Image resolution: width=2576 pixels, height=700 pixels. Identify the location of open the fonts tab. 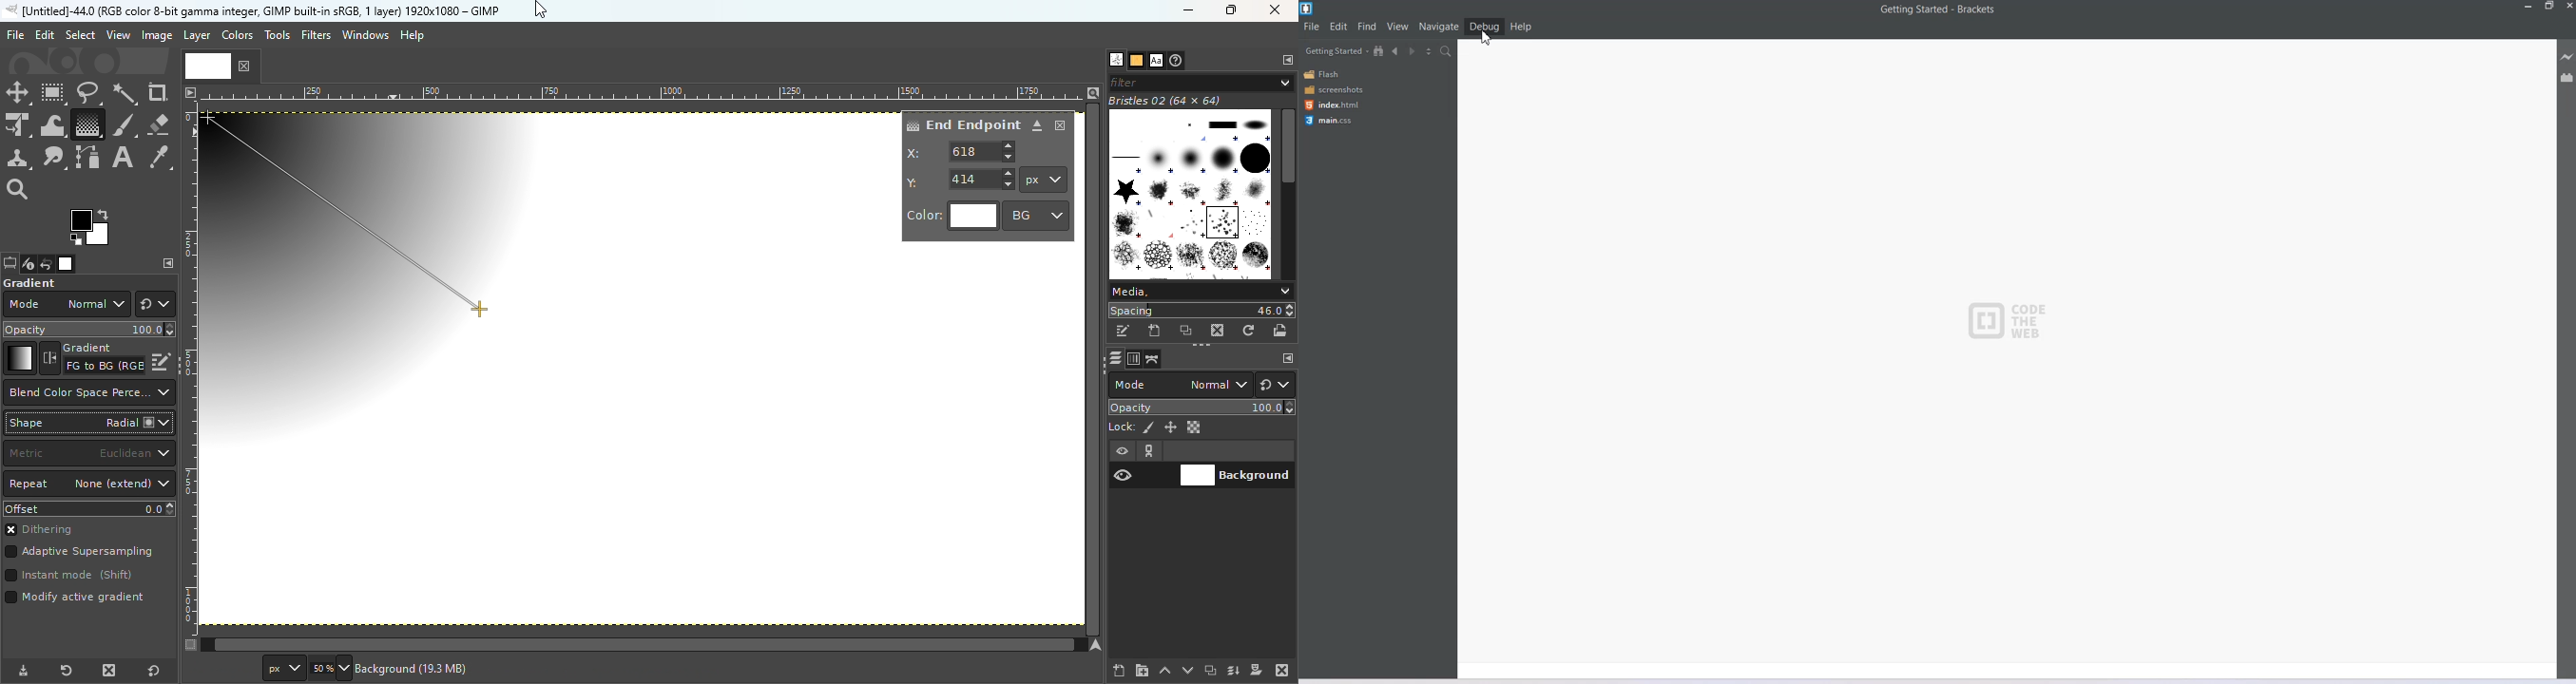
(1156, 61).